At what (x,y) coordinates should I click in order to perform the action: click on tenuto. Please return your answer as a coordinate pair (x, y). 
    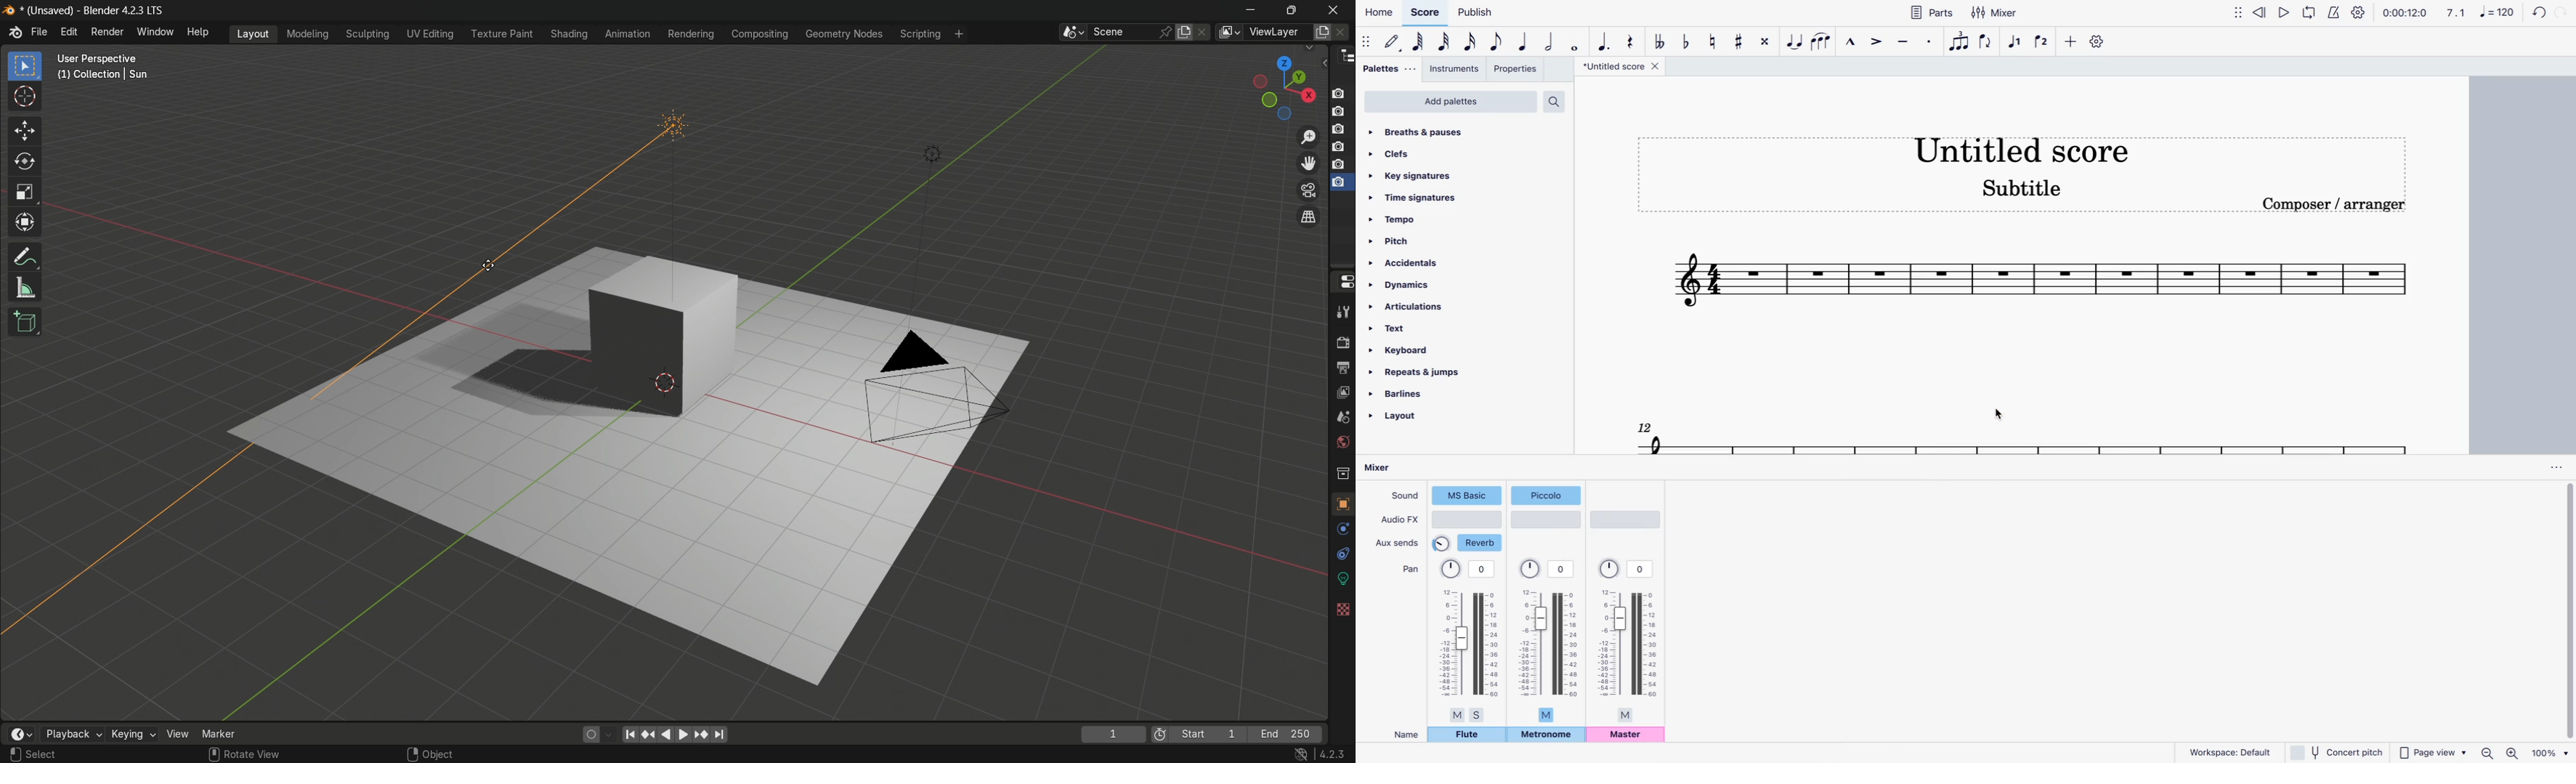
    Looking at the image, I should click on (1901, 42).